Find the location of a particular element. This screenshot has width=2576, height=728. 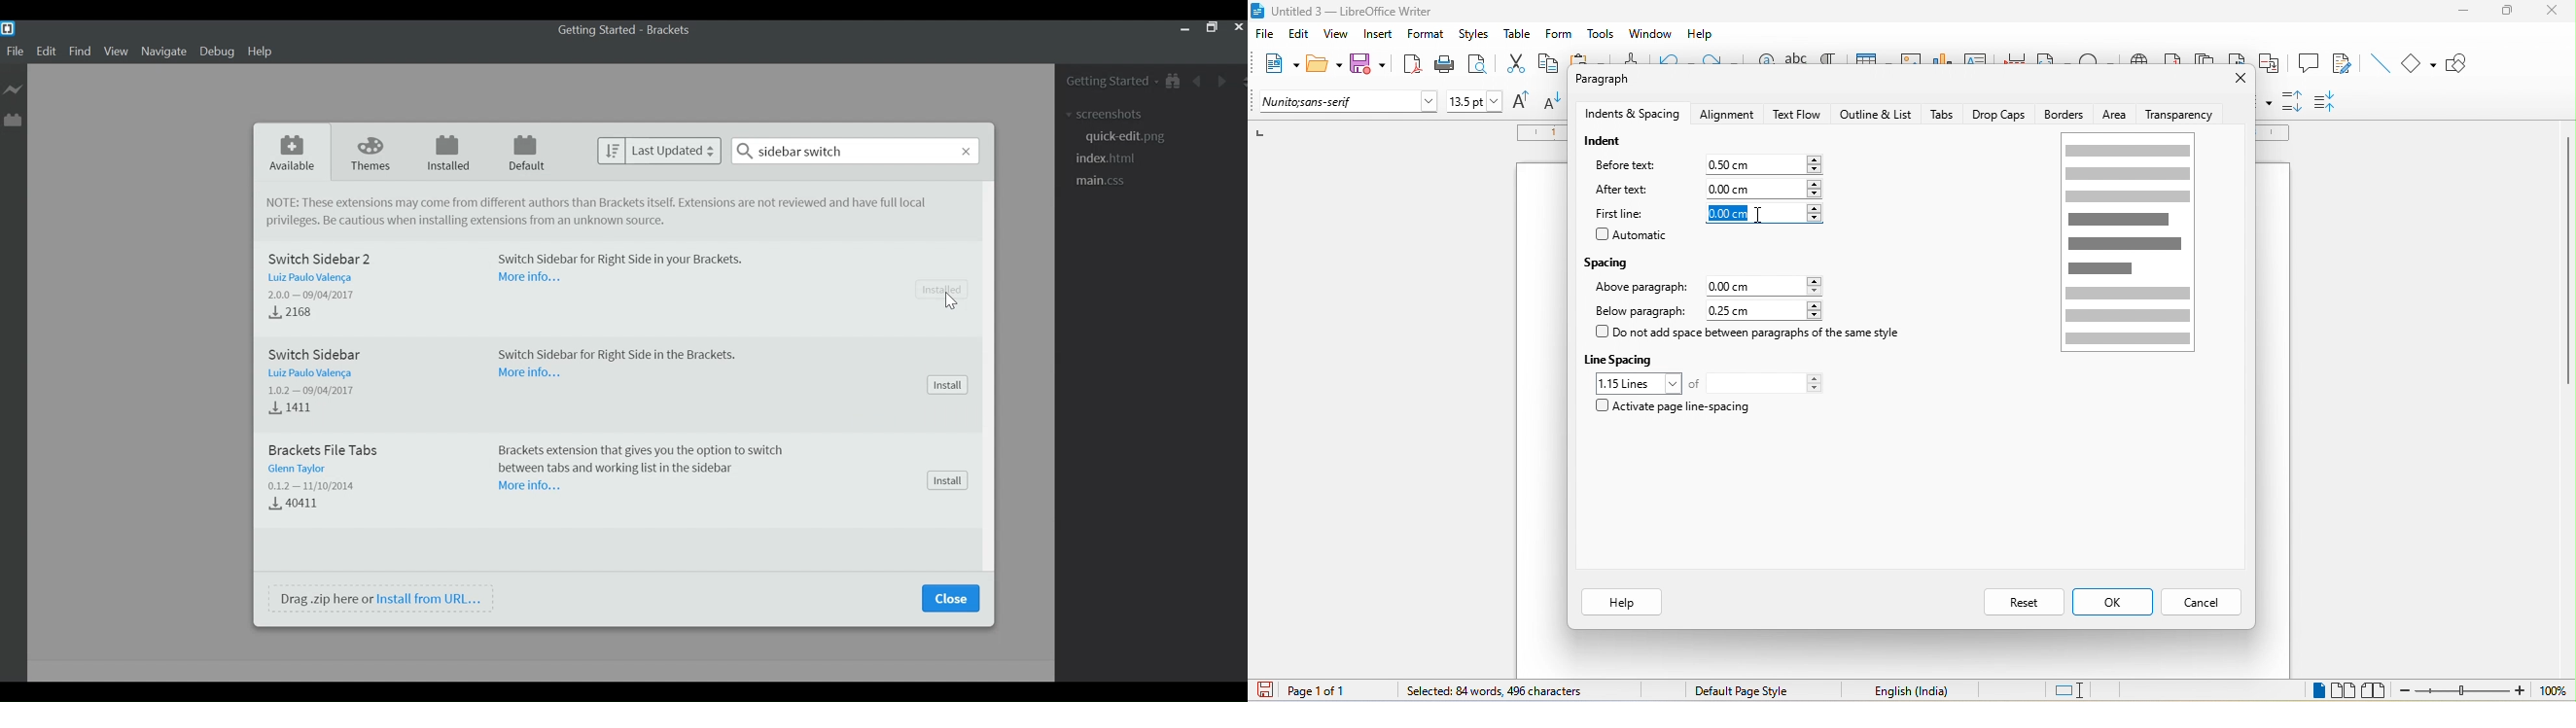

page 1 of 1 is located at coordinates (1332, 690).